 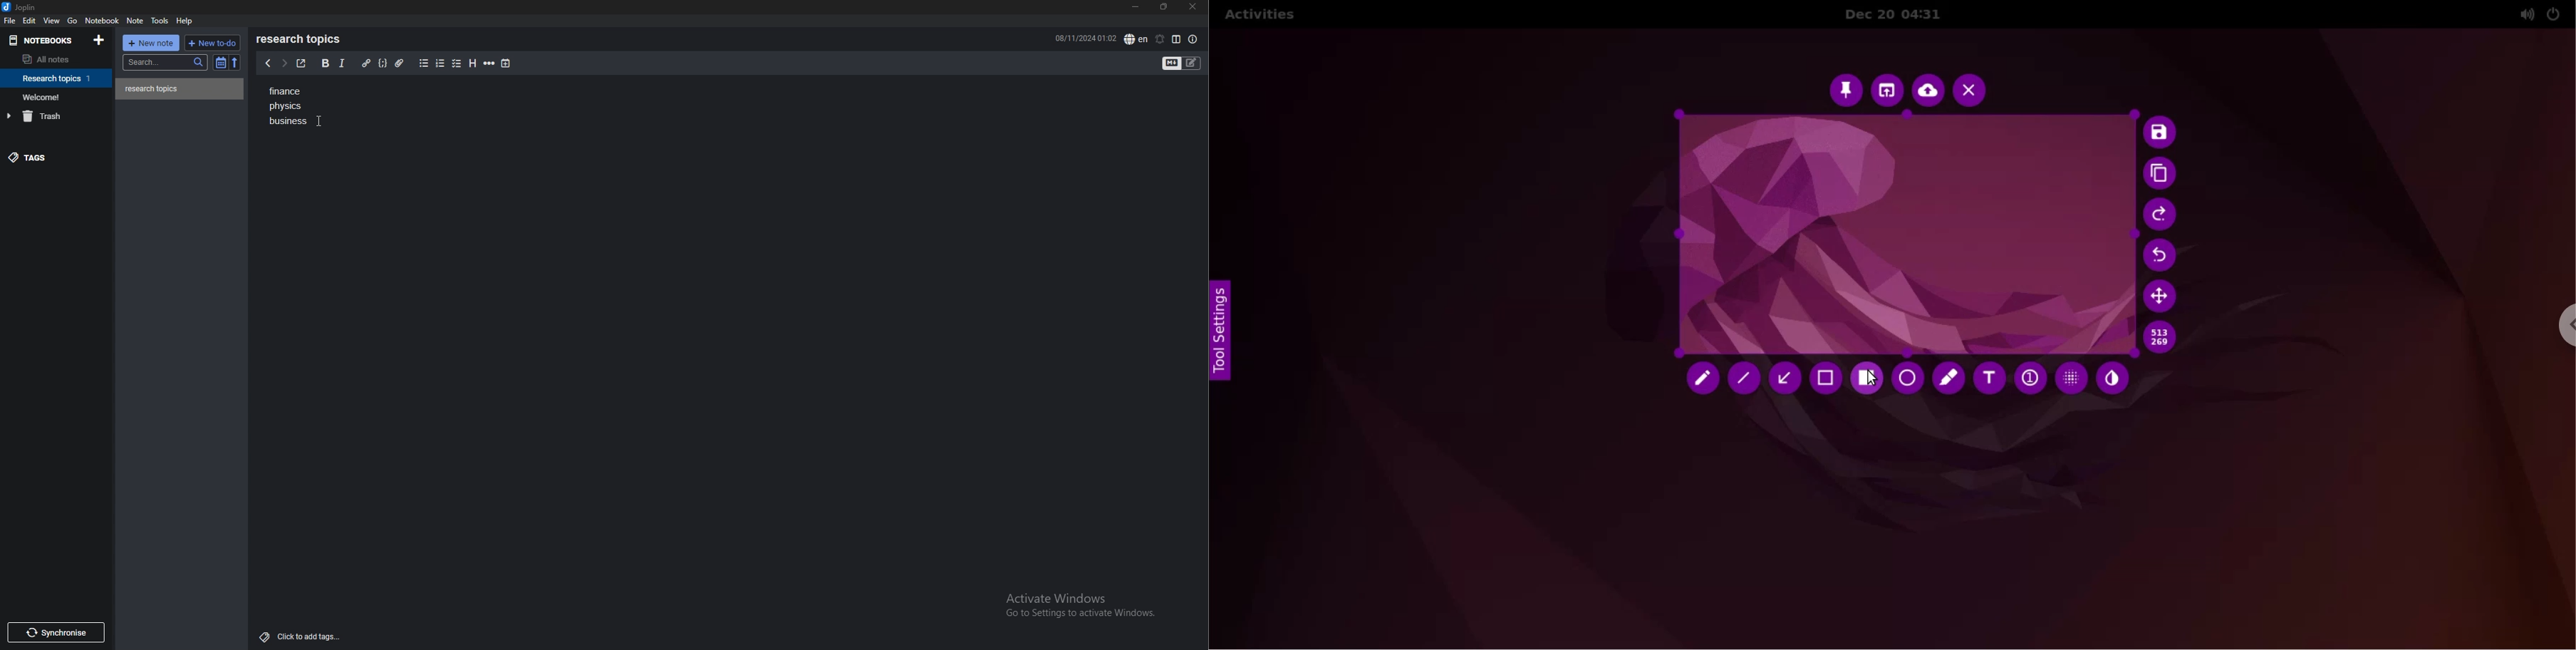 I want to click on notebook, so click(x=103, y=21).